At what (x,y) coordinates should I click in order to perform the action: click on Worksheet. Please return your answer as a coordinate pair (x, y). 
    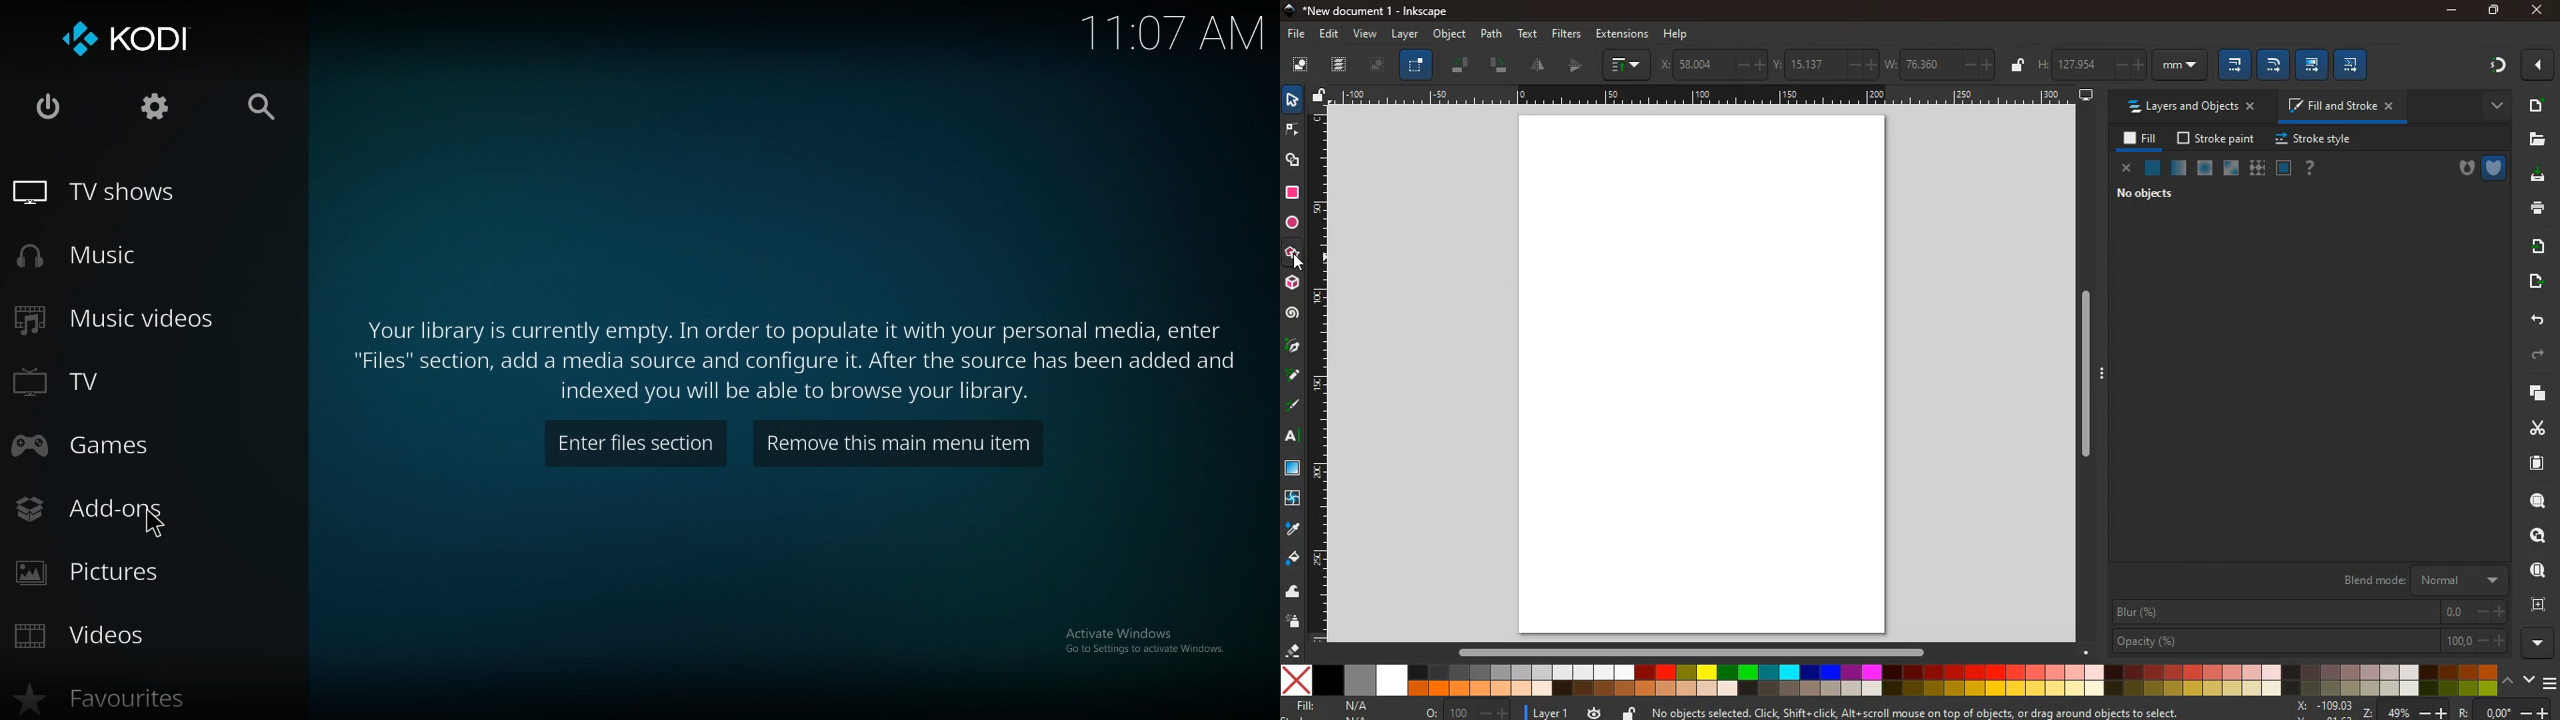
    Looking at the image, I should click on (1704, 375).